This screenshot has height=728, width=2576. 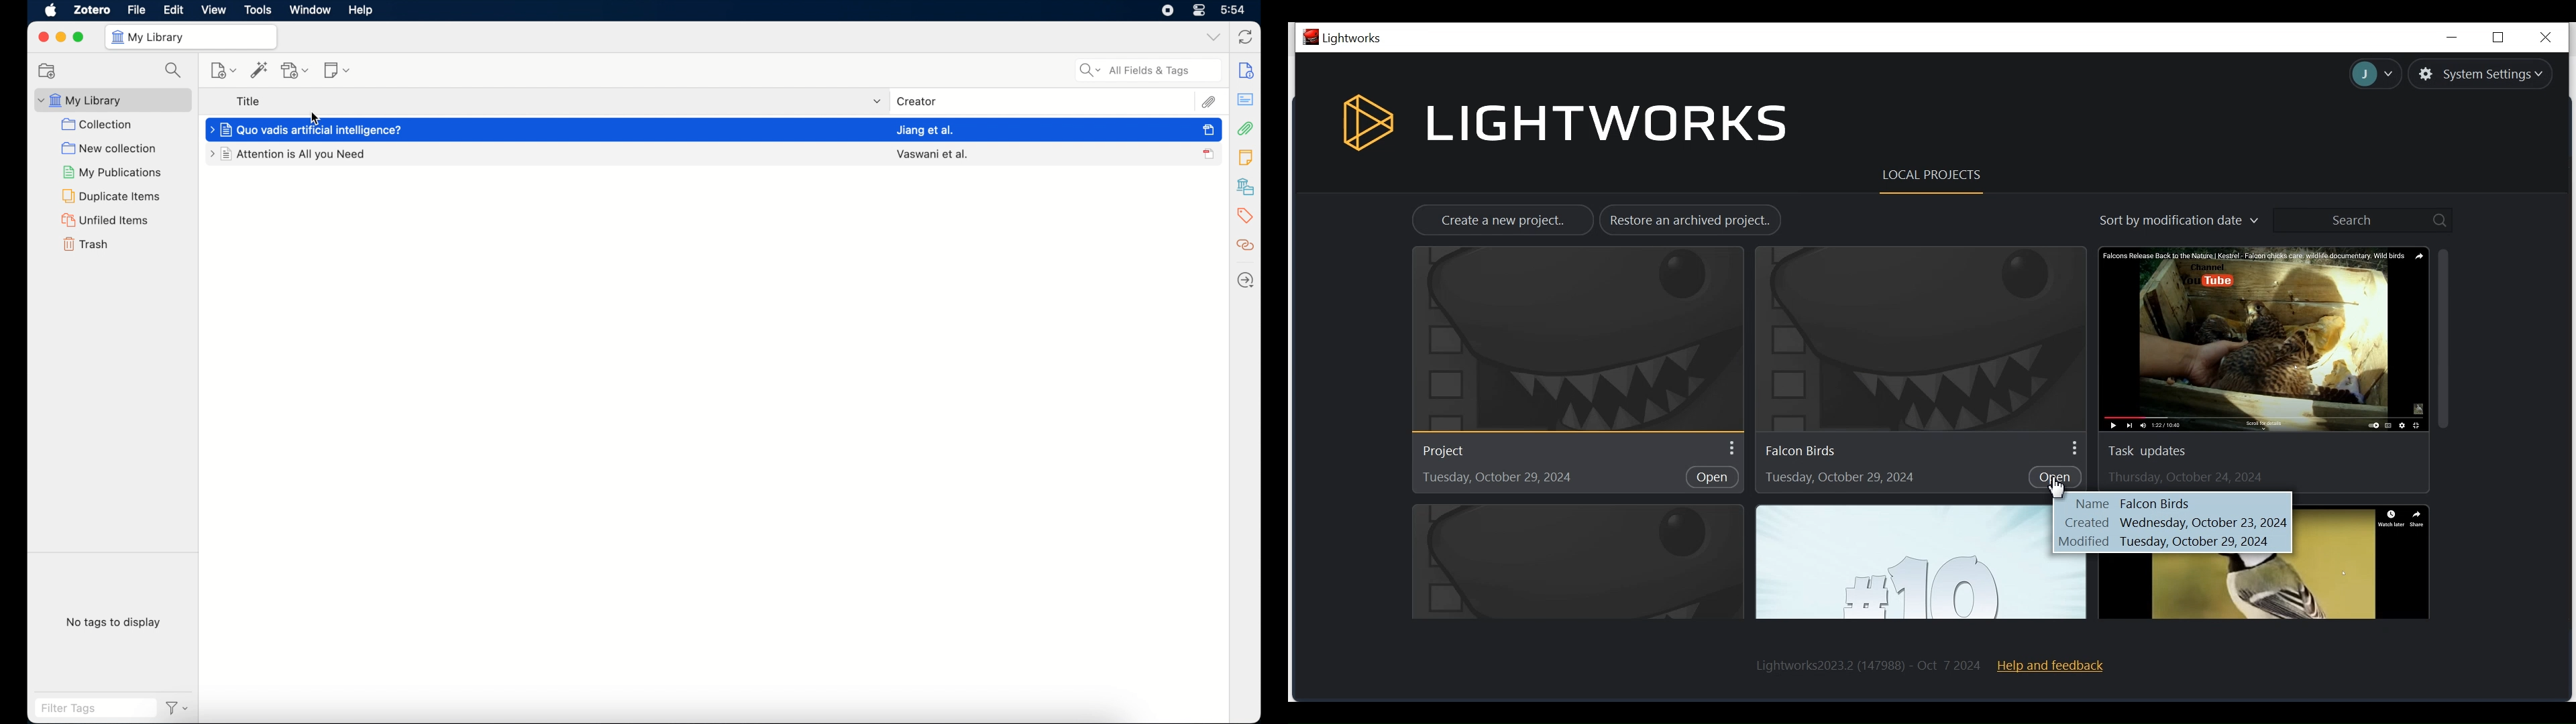 I want to click on related, so click(x=1246, y=245).